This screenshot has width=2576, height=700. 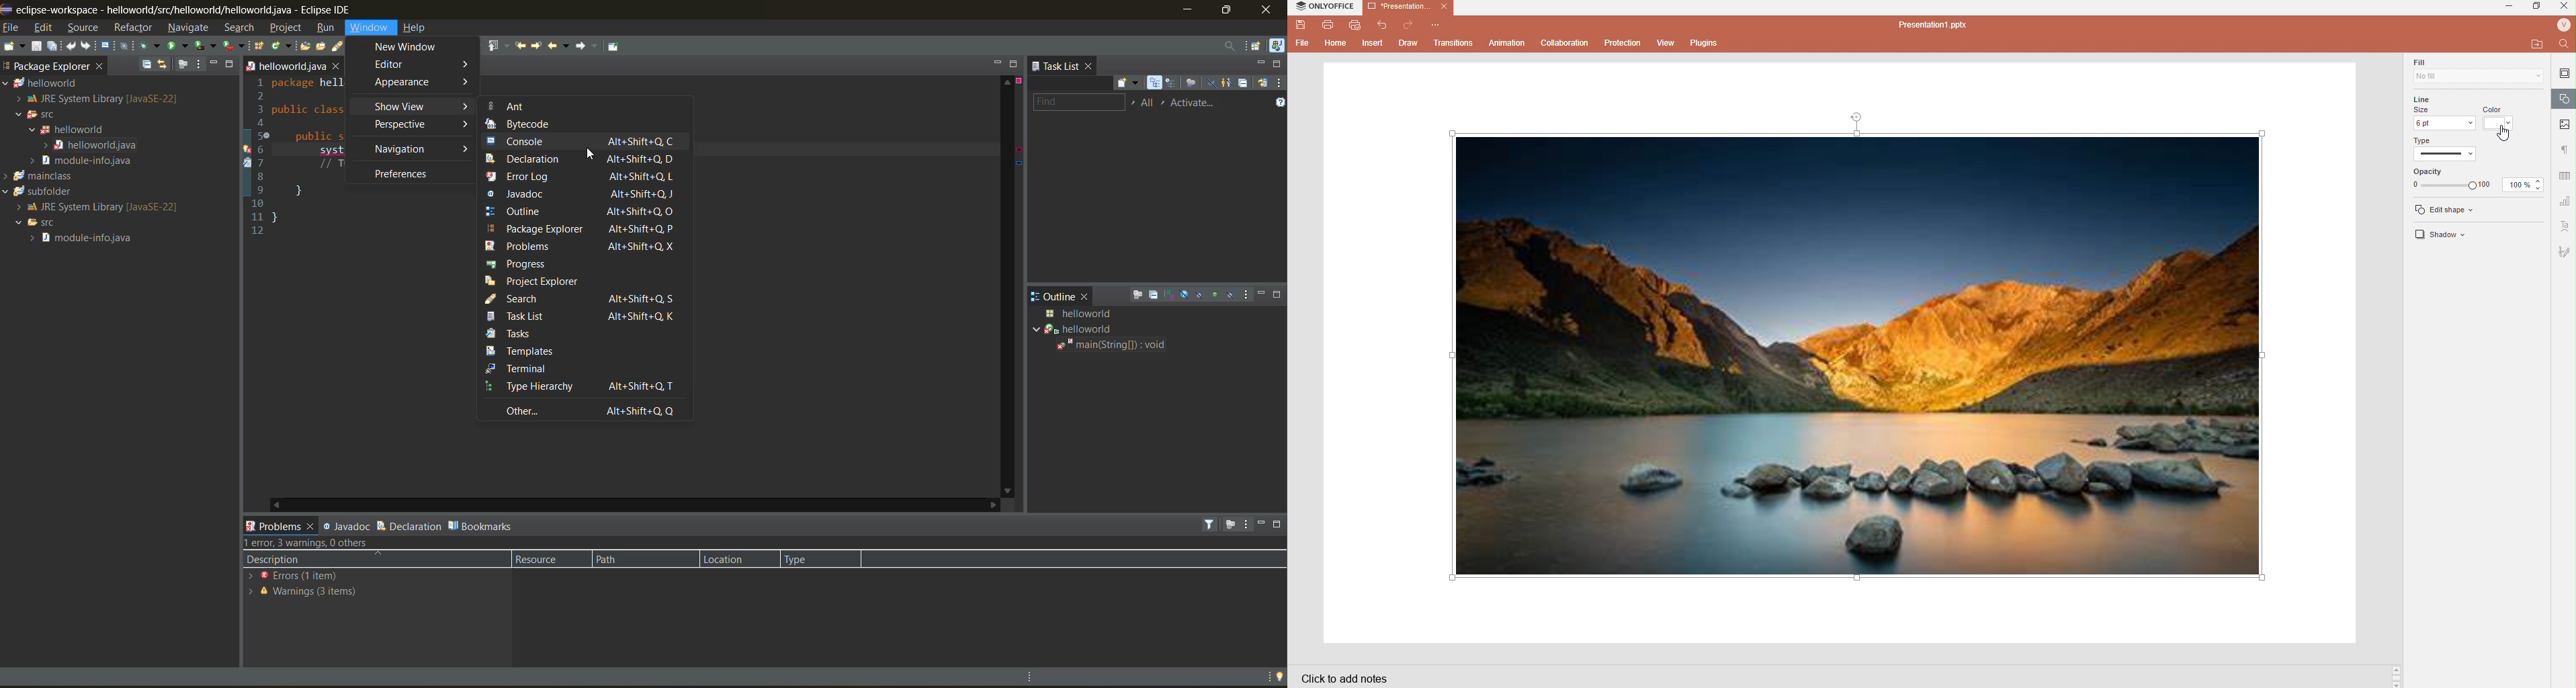 What do you see at coordinates (518, 107) in the screenshot?
I see `ant` at bounding box center [518, 107].